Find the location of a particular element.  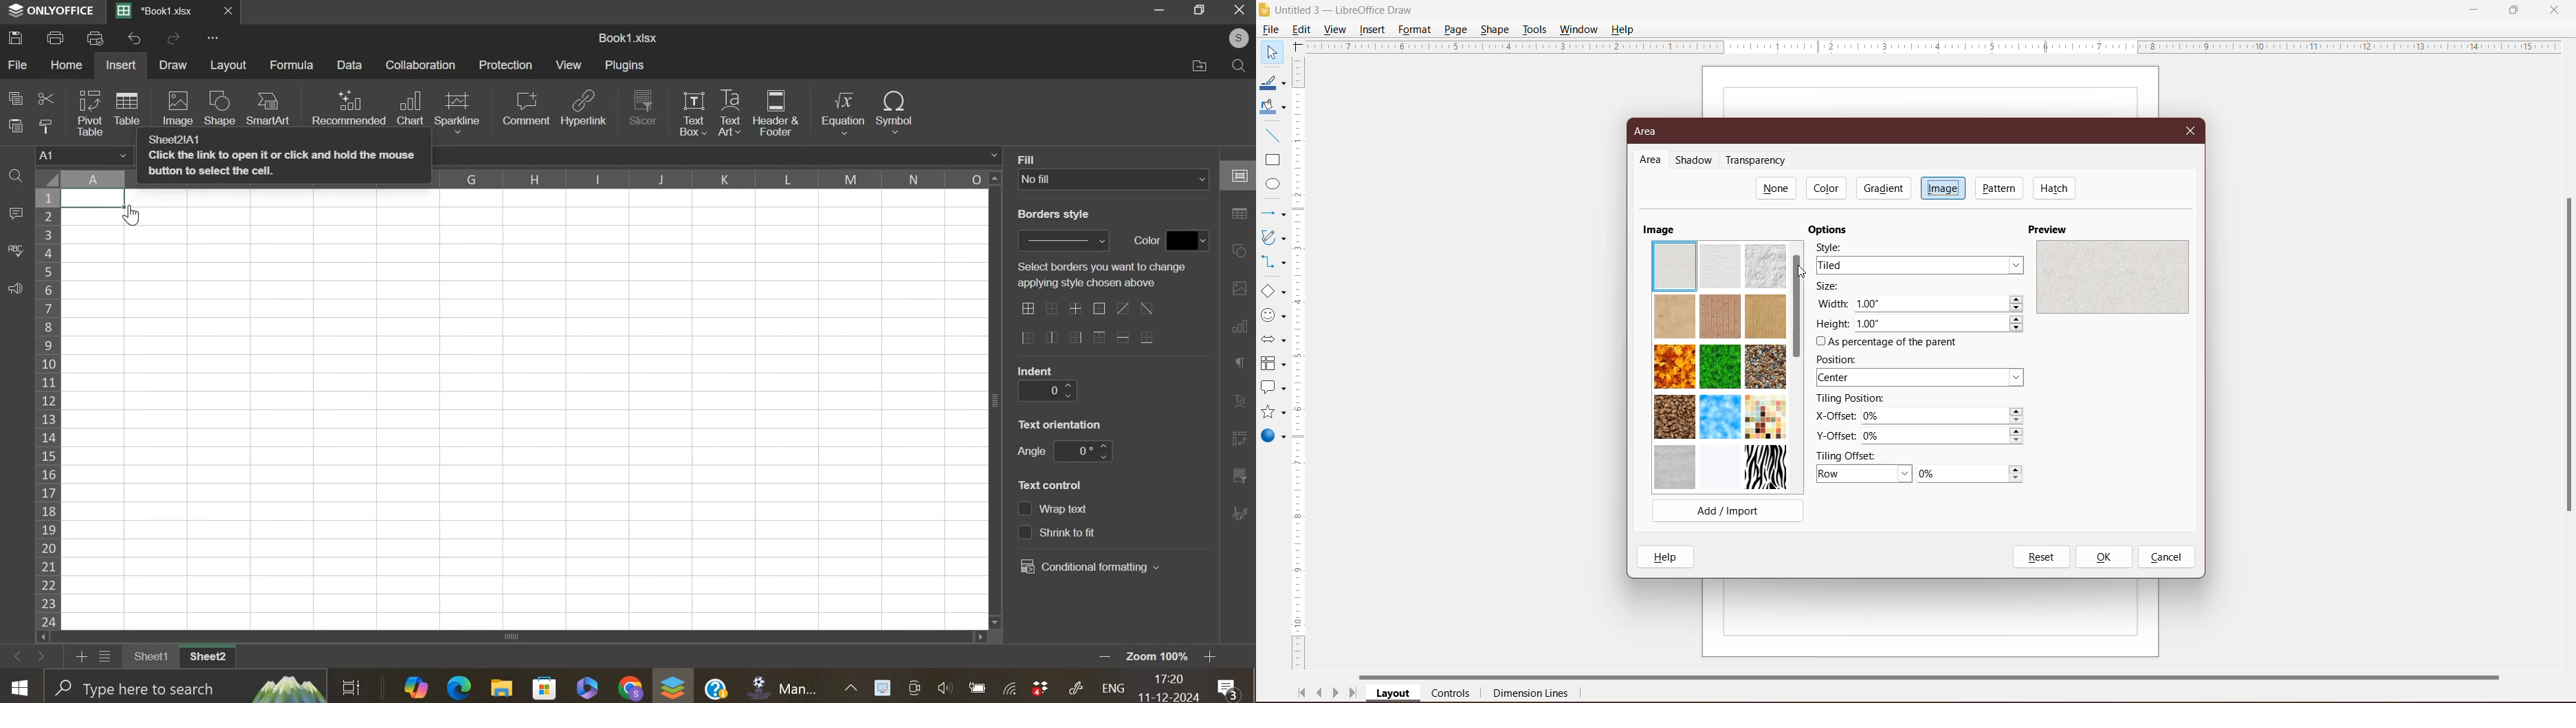

Minimize is located at coordinates (1162, 13).